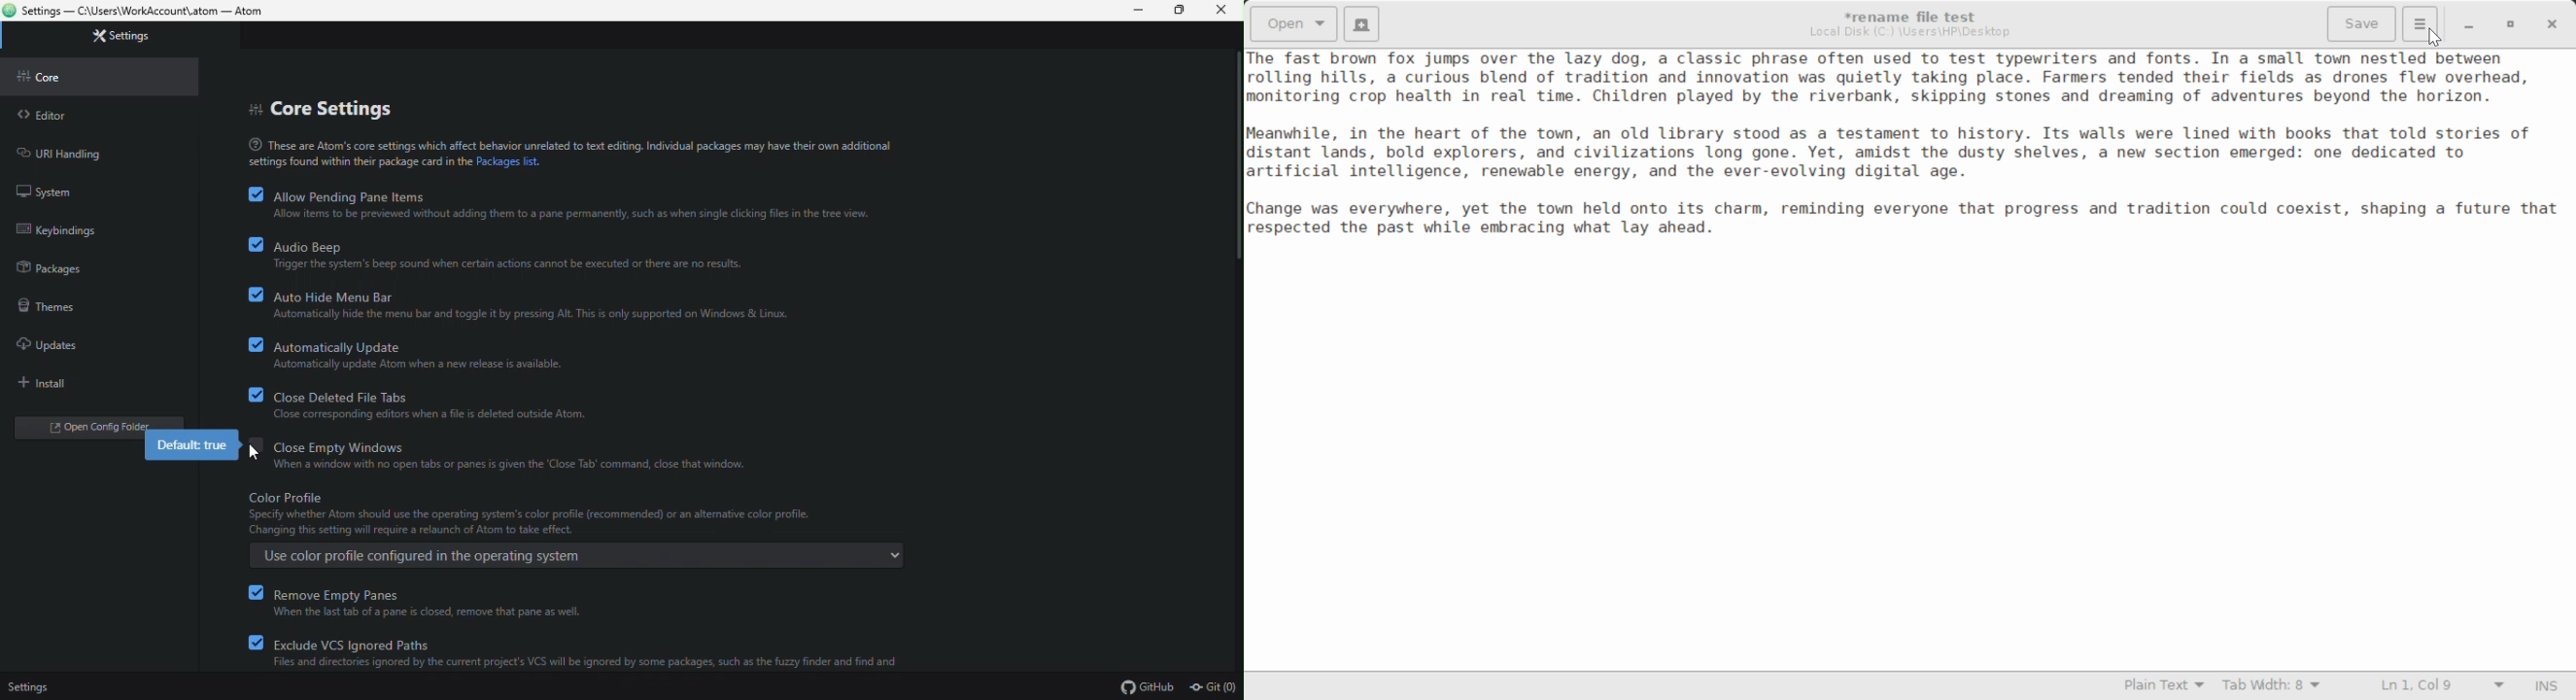 This screenshot has height=700, width=2576. What do you see at coordinates (2513, 24) in the screenshot?
I see `Minimize` at bounding box center [2513, 24].